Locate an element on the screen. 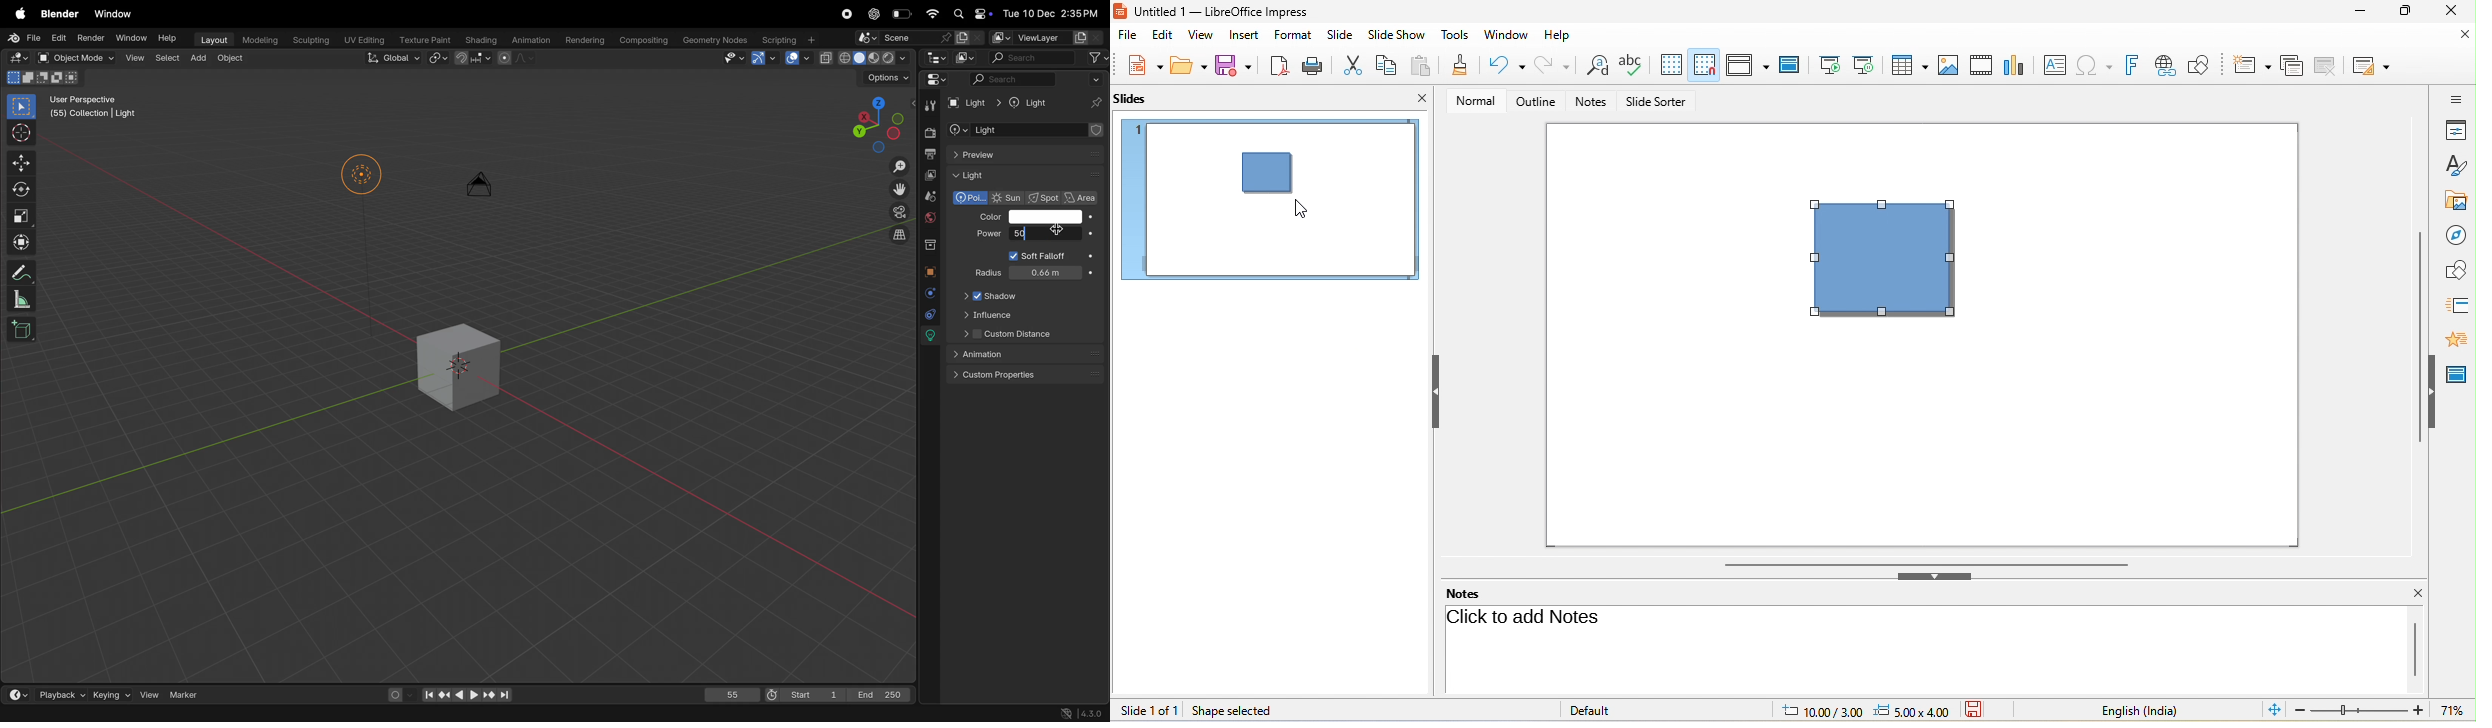 The height and width of the screenshot is (728, 2492). search is located at coordinates (1033, 57).